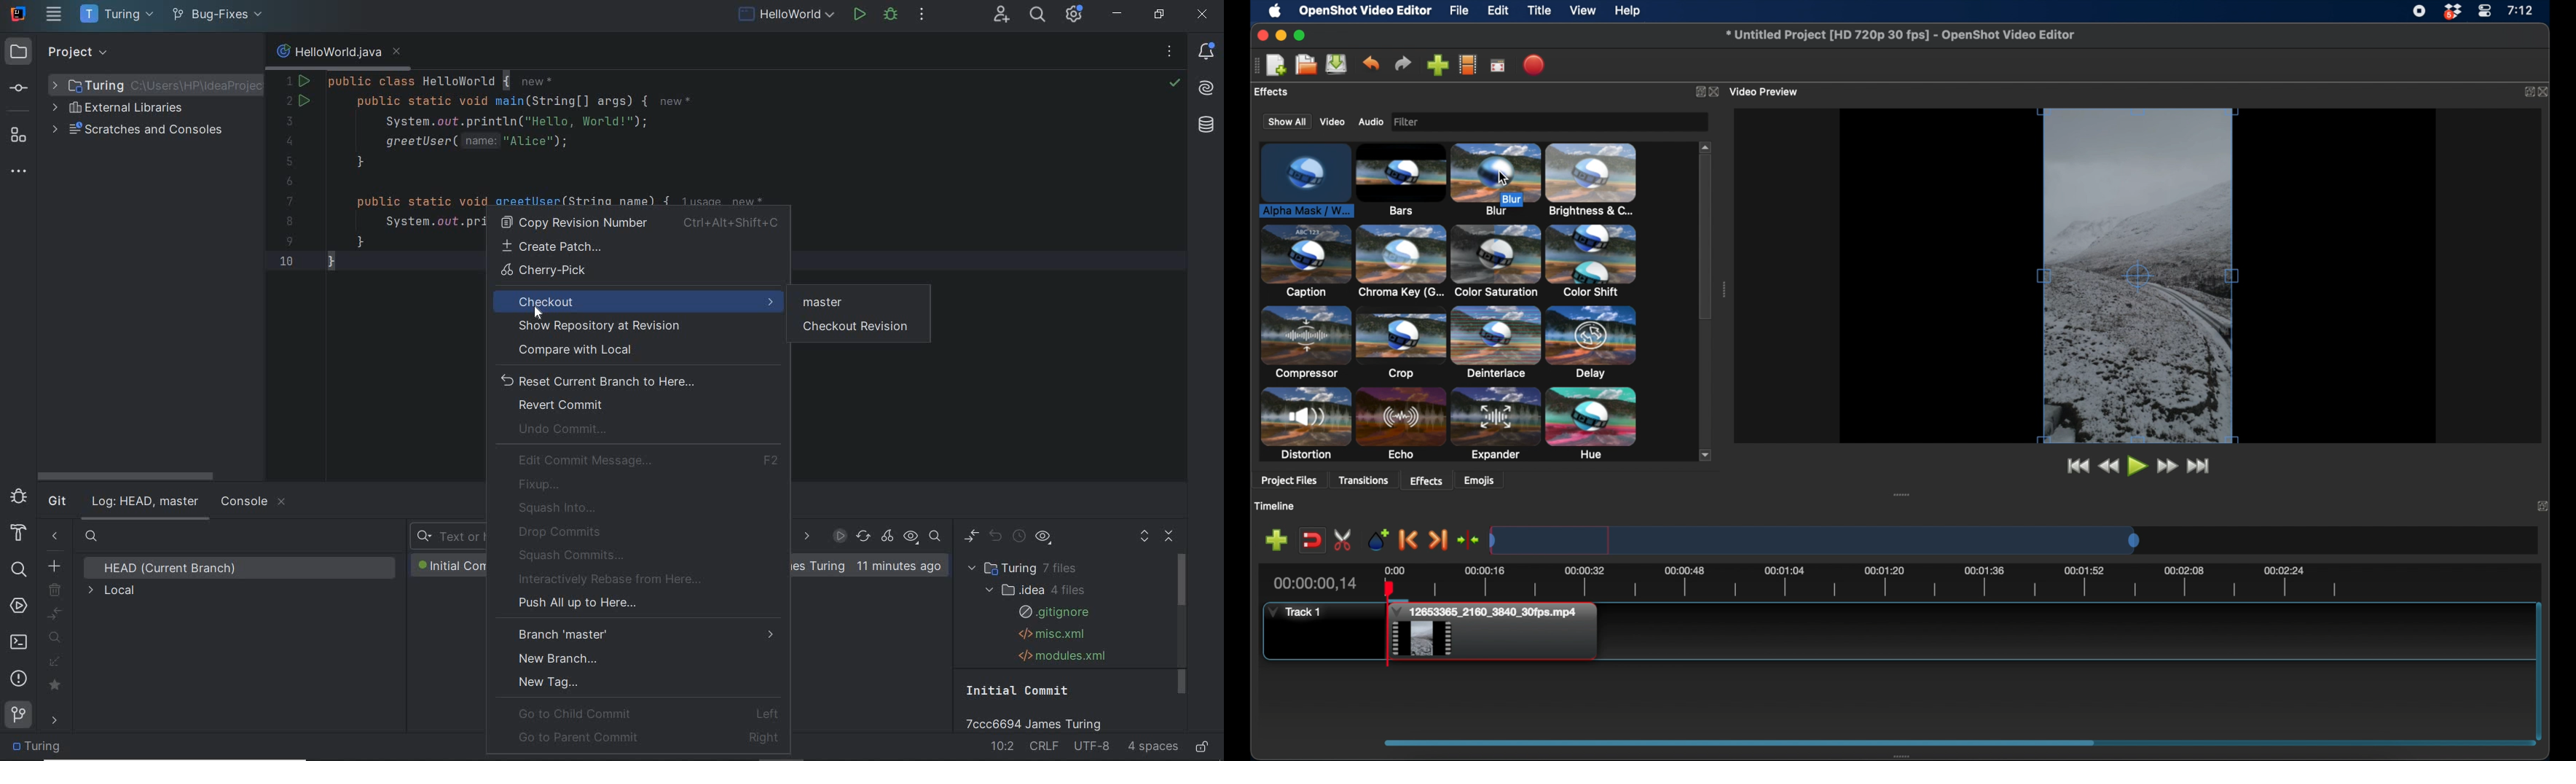 This screenshot has width=2576, height=784. What do you see at coordinates (2077, 466) in the screenshot?
I see `jump to start` at bounding box center [2077, 466].